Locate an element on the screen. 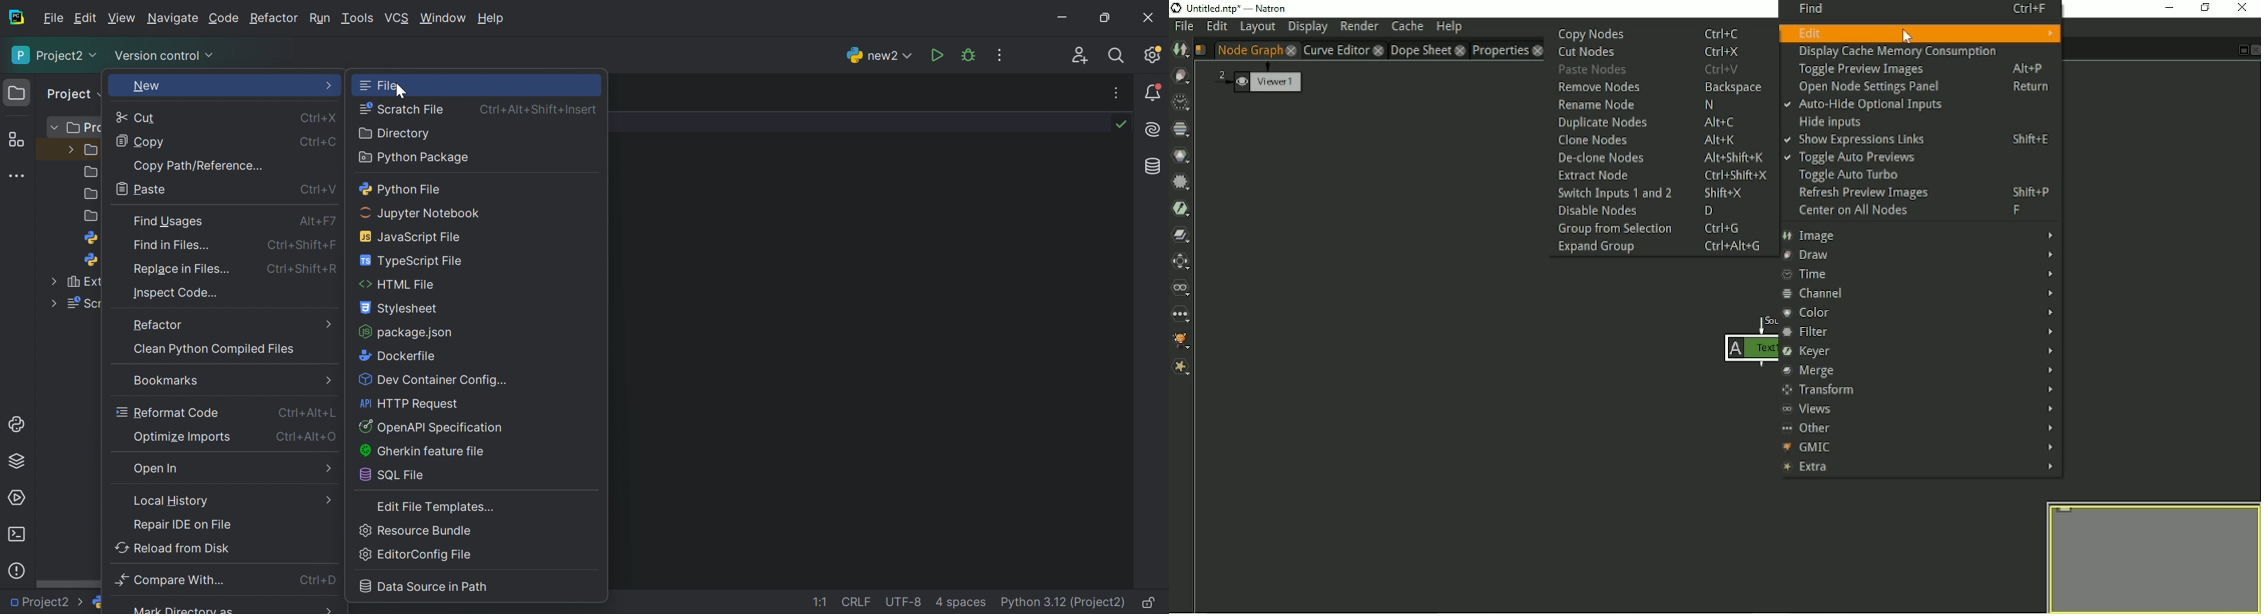 The height and width of the screenshot is (616, 2268). Filter is located at coordinates (1921, 330).